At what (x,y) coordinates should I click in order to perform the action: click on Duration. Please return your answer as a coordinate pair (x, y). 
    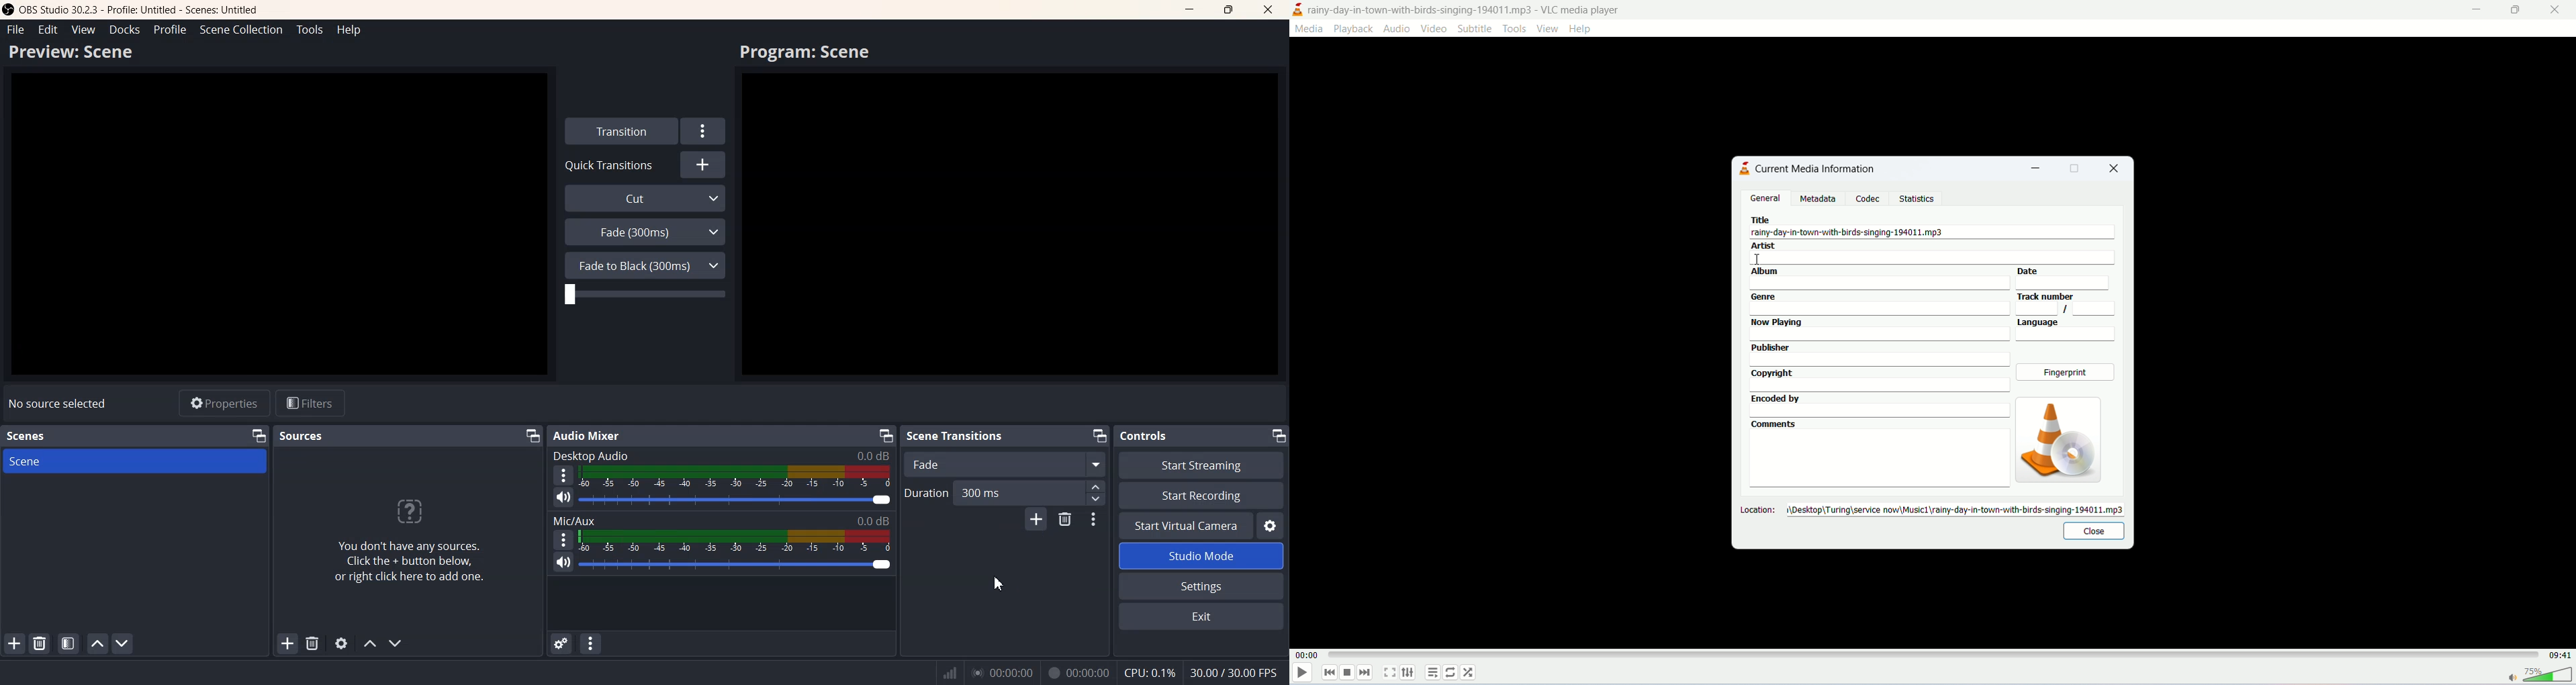
    Looking at the image, I should click on (993, 492).